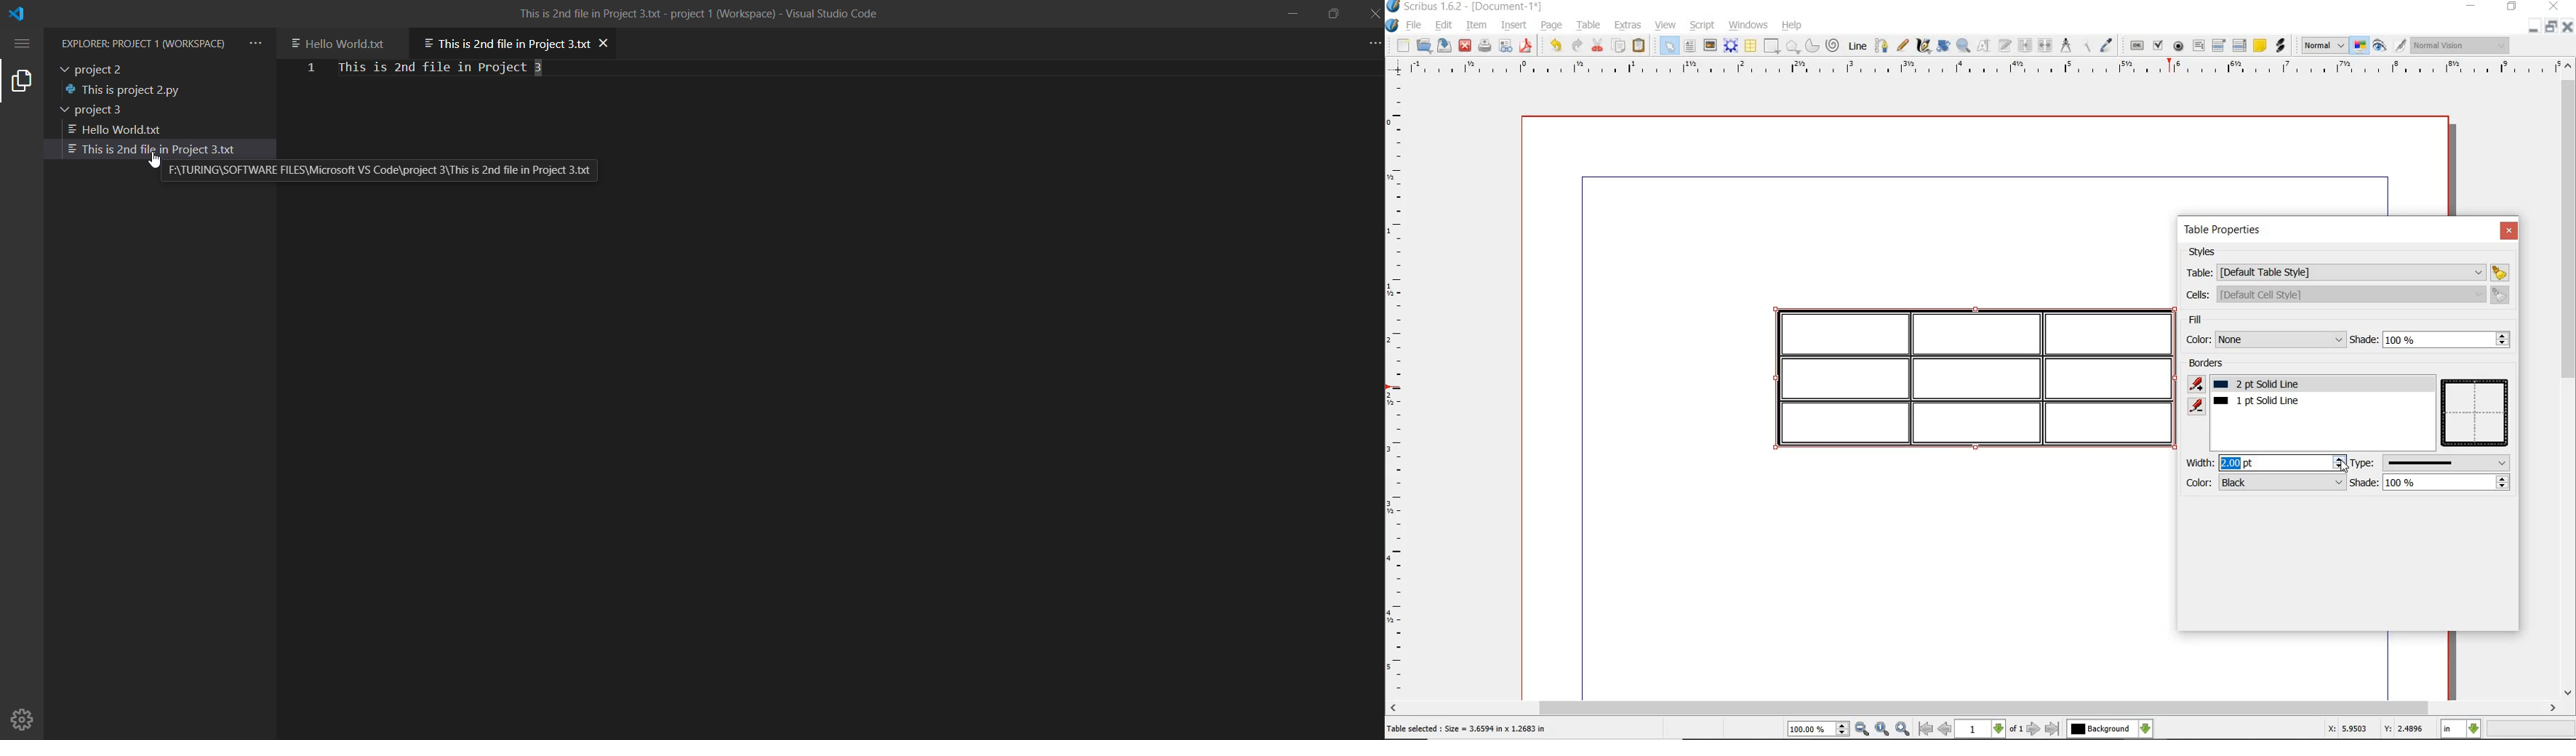  What do you see at coordinates (606, 42) in the screenshot?
I see `close file` at bounding box center [606, 42].